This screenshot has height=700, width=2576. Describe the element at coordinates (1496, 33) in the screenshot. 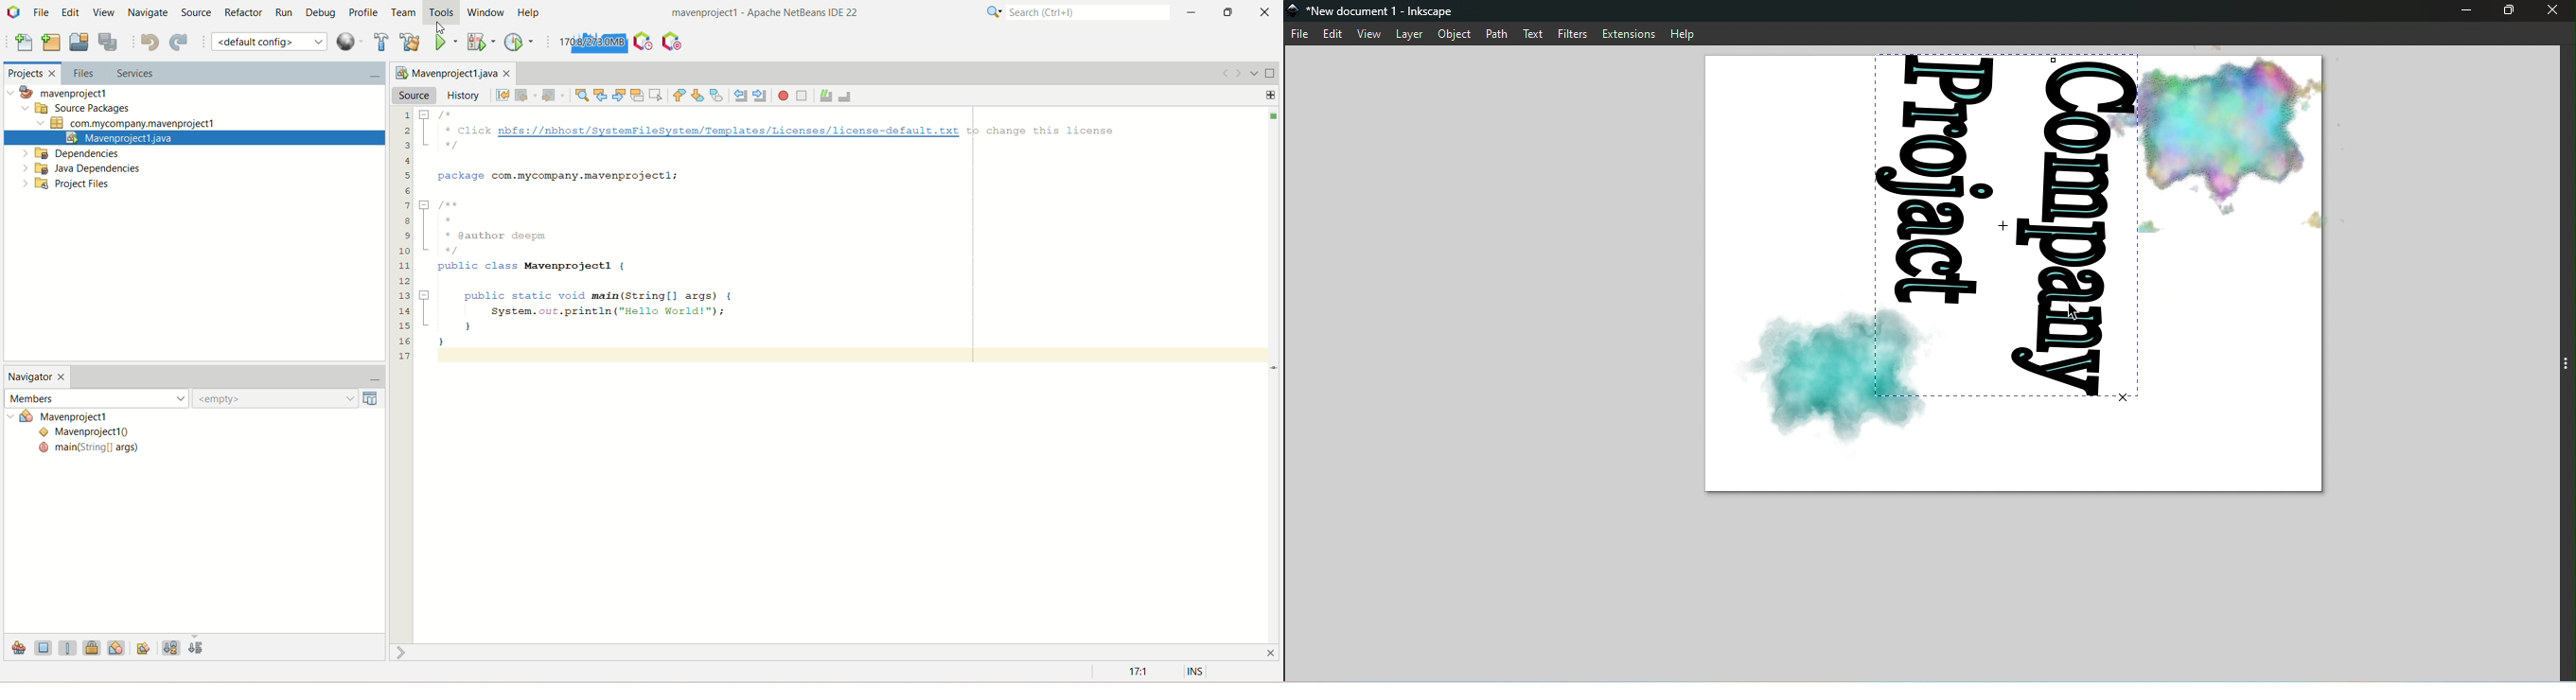

I see `Path` at that location.